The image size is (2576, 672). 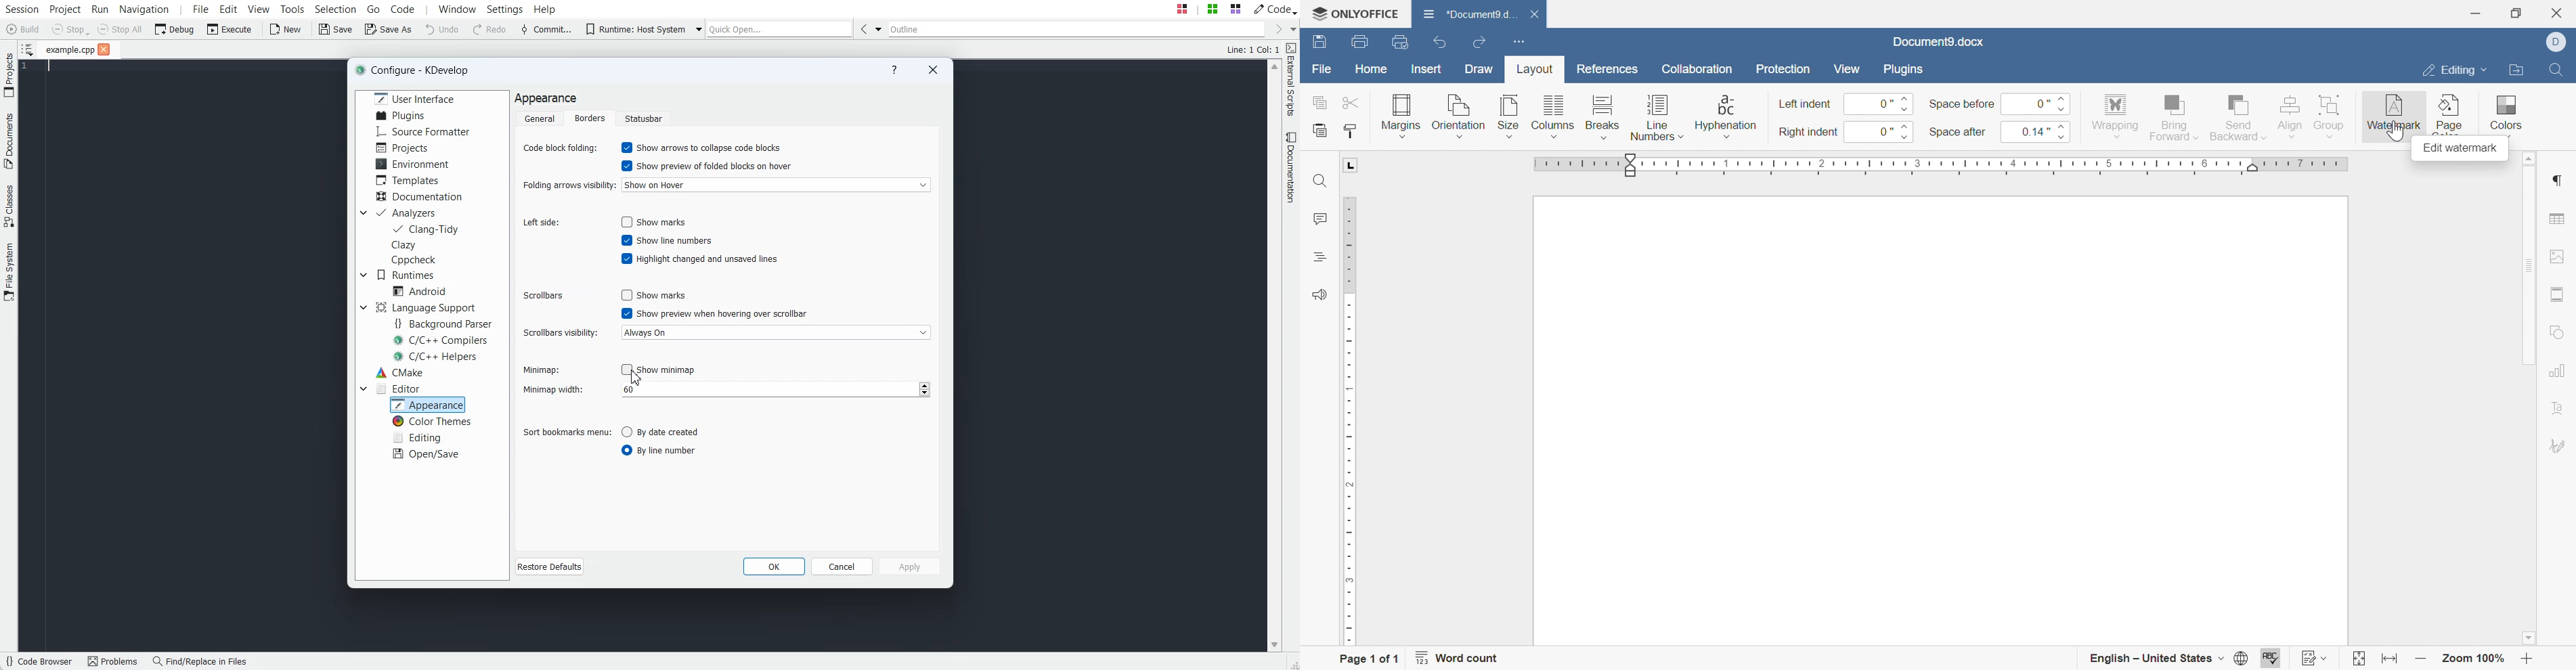 What do you see at coordinates (1350, 421) in the screenshot?
I see `ruler` at bounding box center [1350, 421].